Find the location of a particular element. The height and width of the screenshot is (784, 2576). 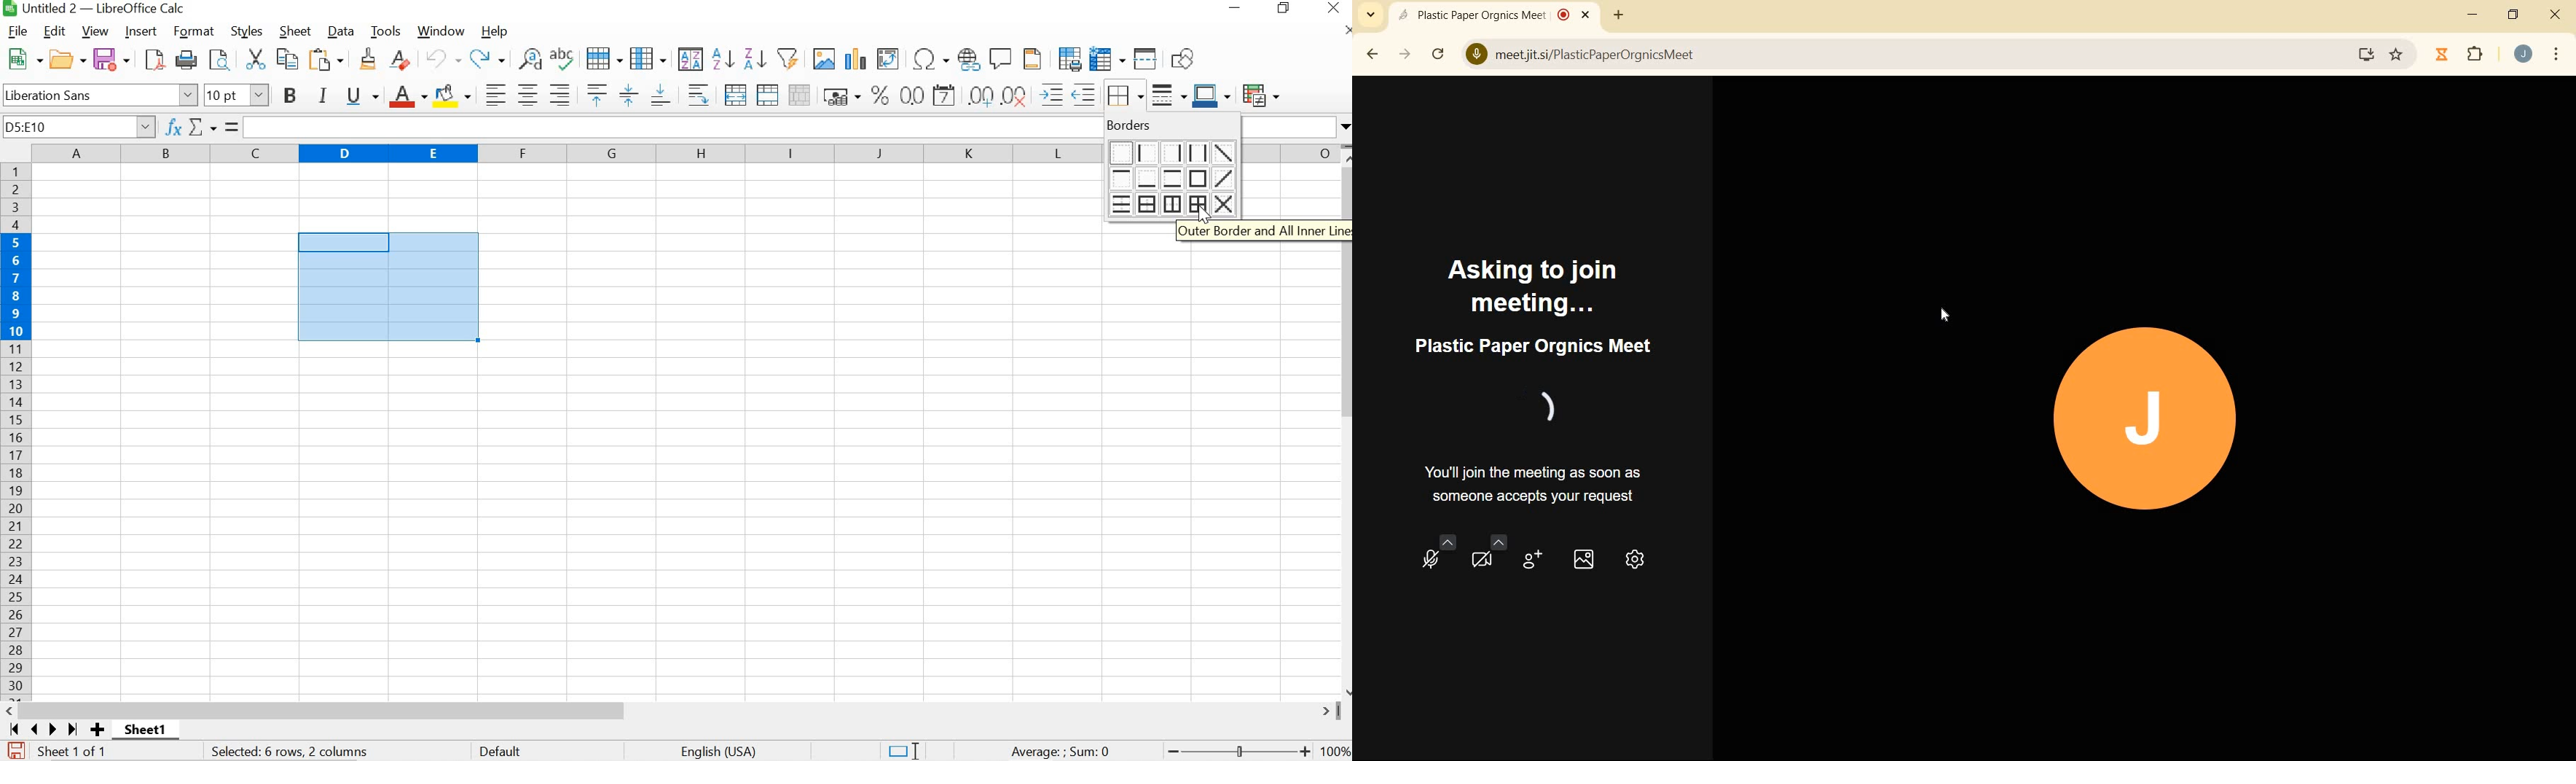

name box is located at coordinates (79, 126).